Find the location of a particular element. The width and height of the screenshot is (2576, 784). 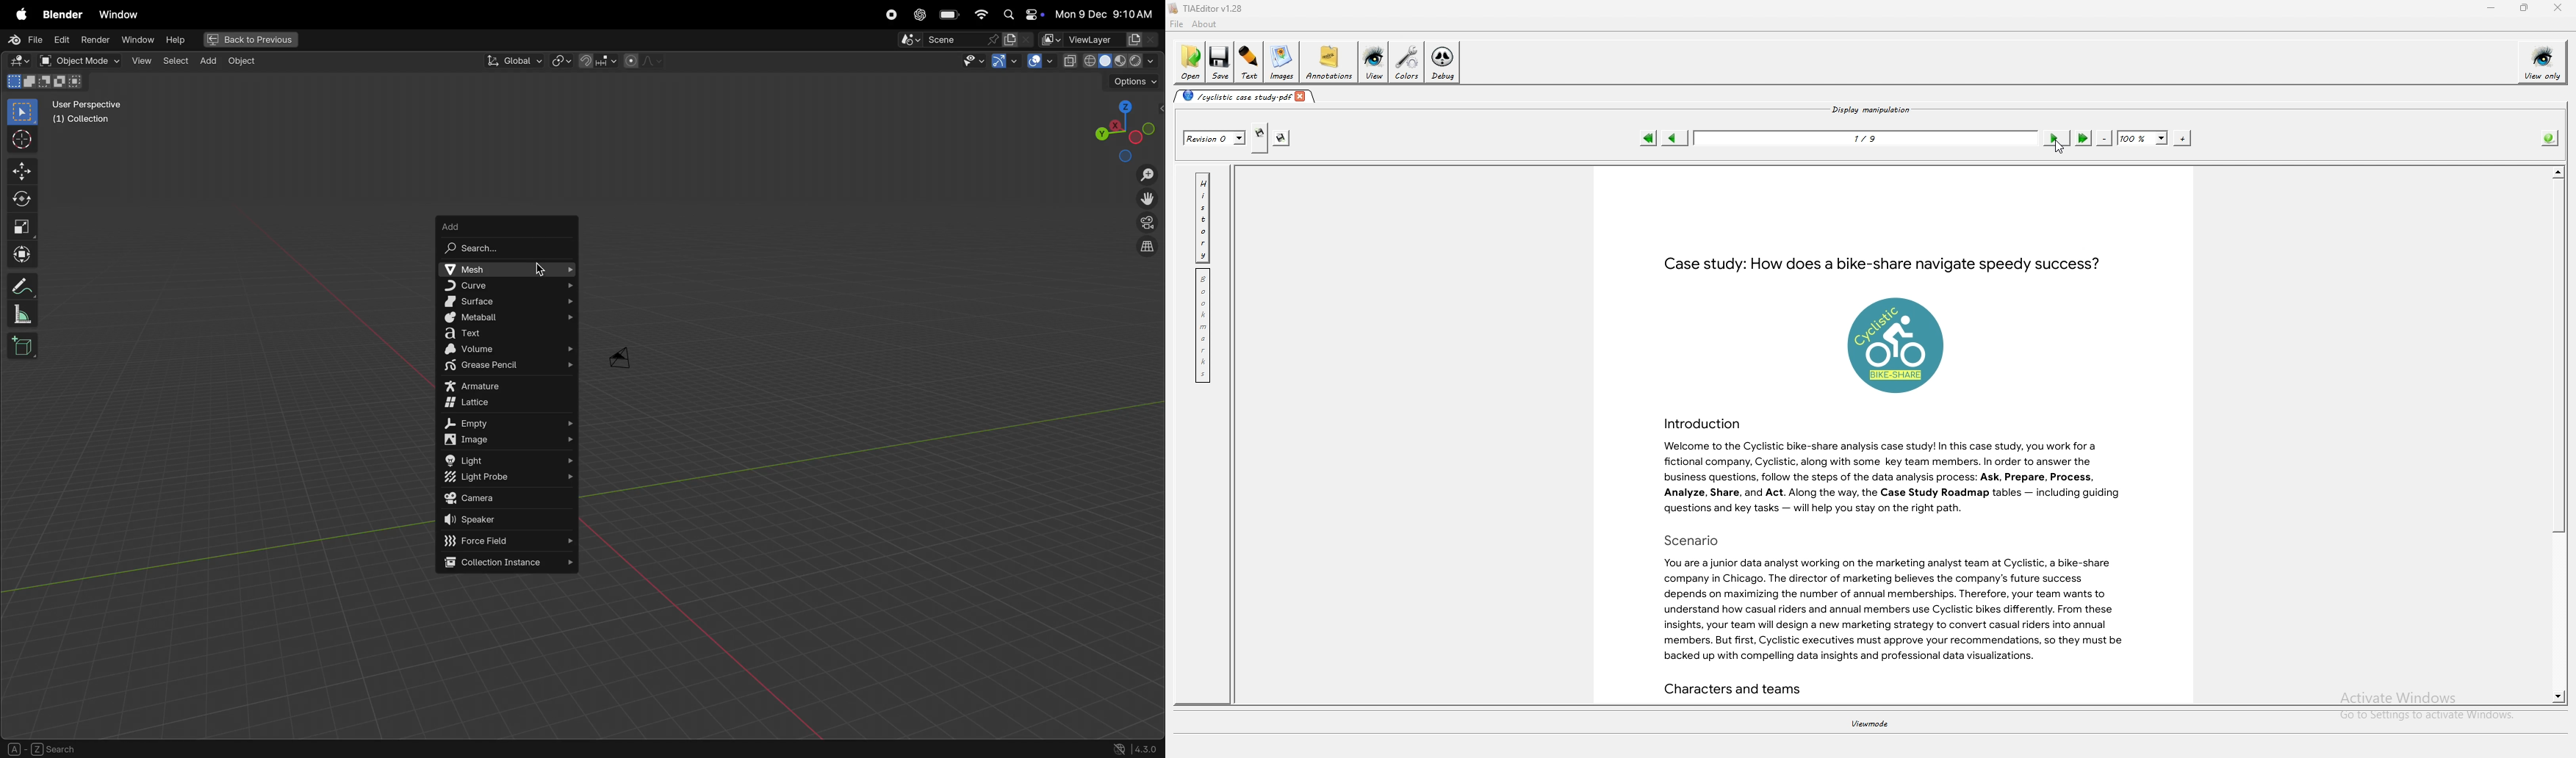

apple widgets is located at coordinates (1022, 15).